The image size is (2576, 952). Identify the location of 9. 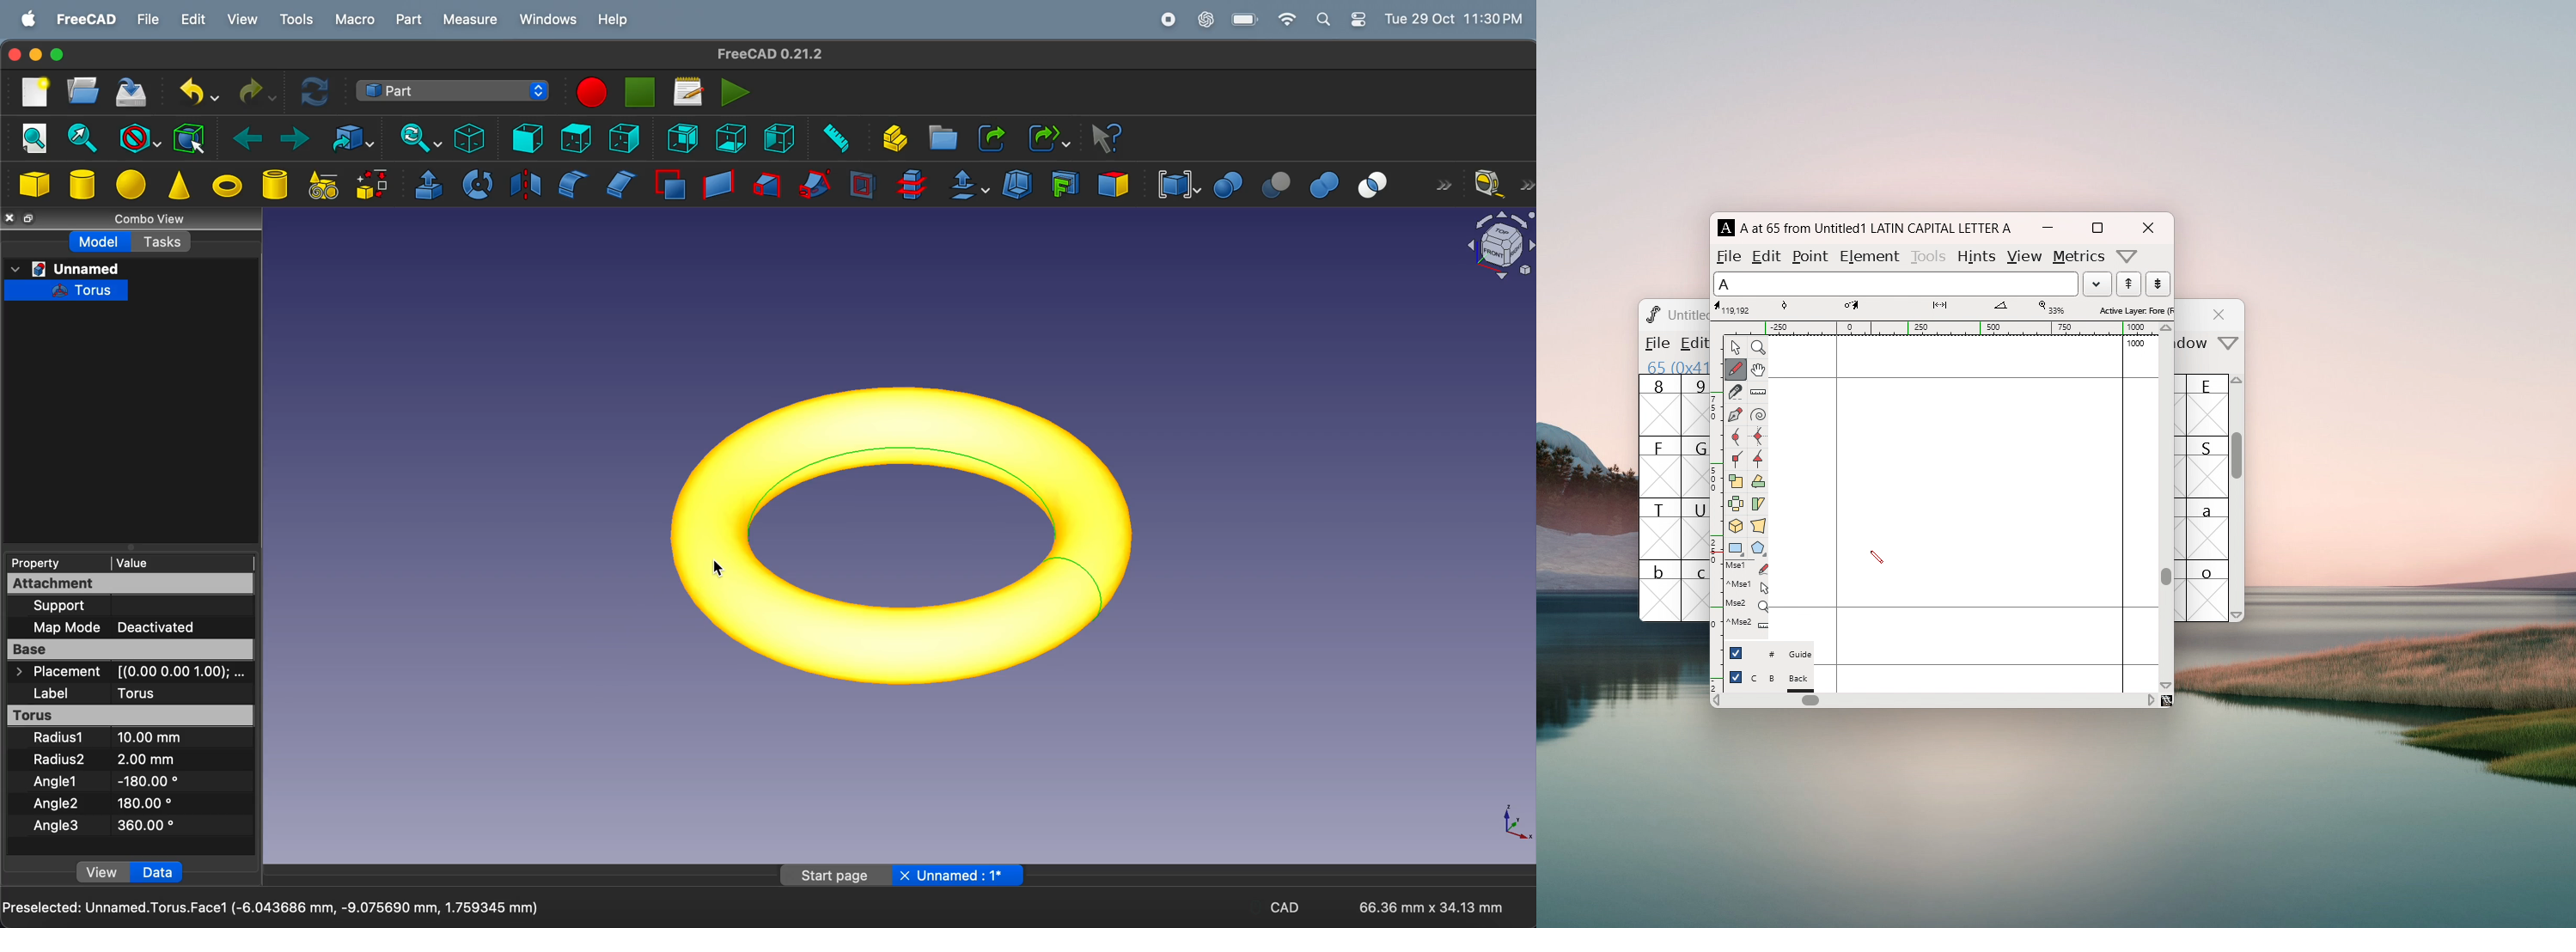
(1695, 405).